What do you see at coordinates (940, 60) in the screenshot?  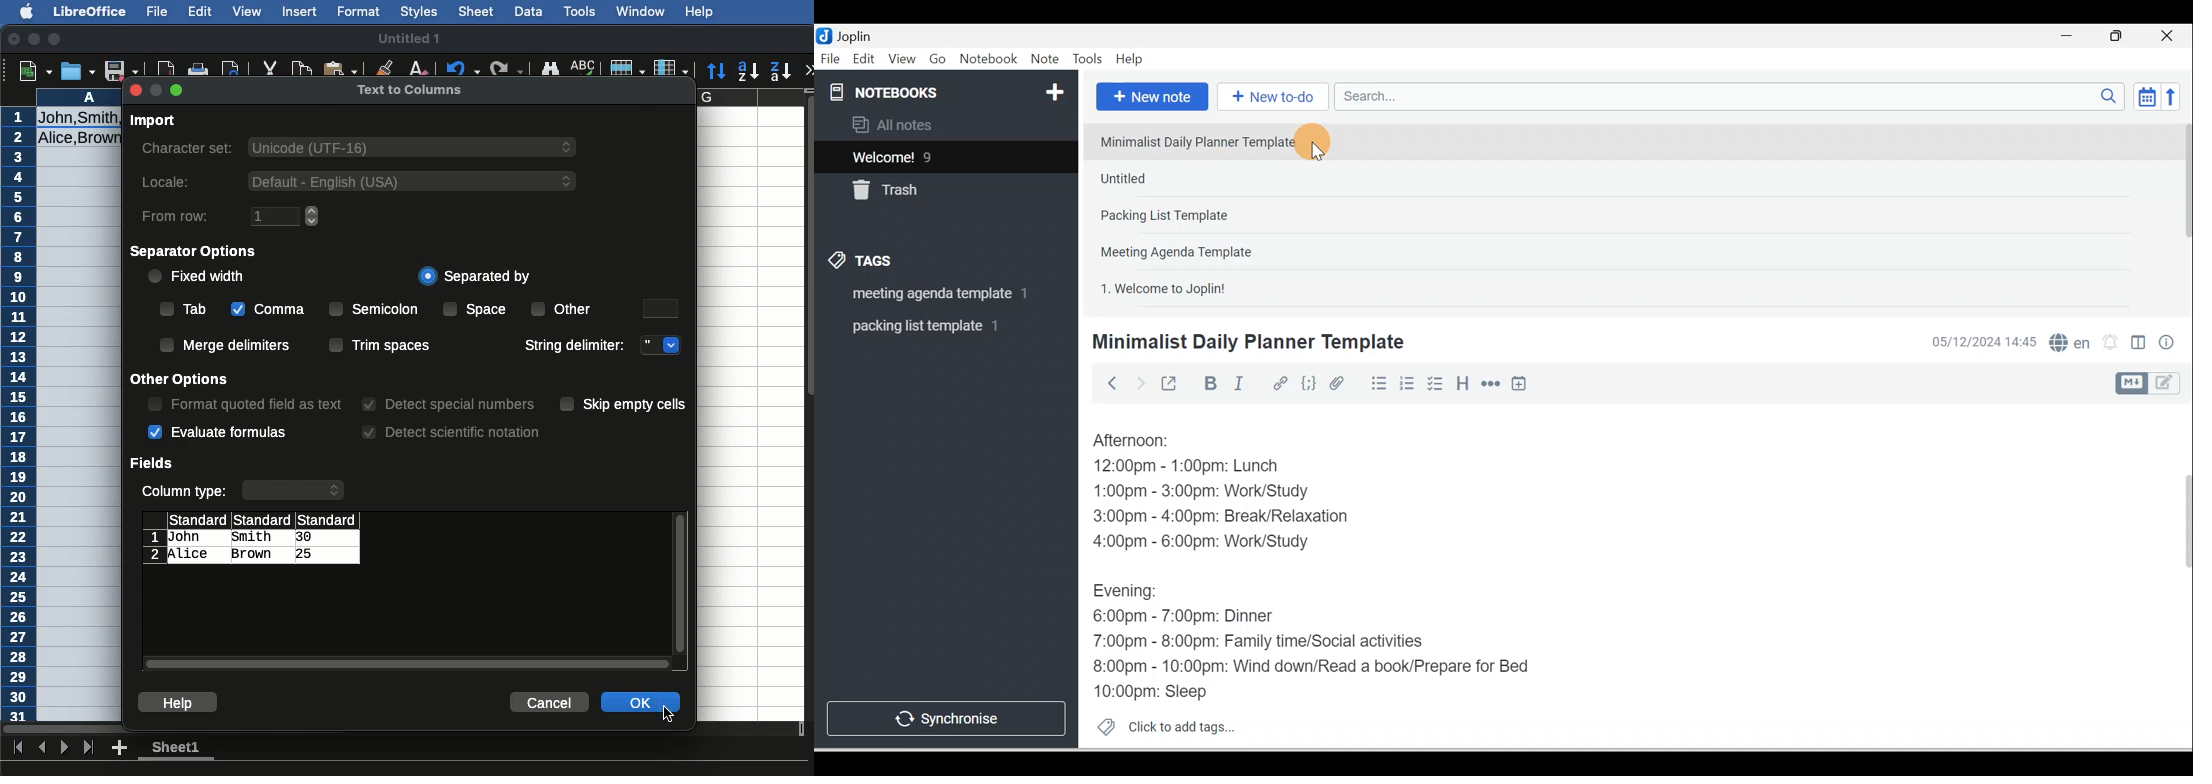 I see `Go` at bounding box center [940, 60].